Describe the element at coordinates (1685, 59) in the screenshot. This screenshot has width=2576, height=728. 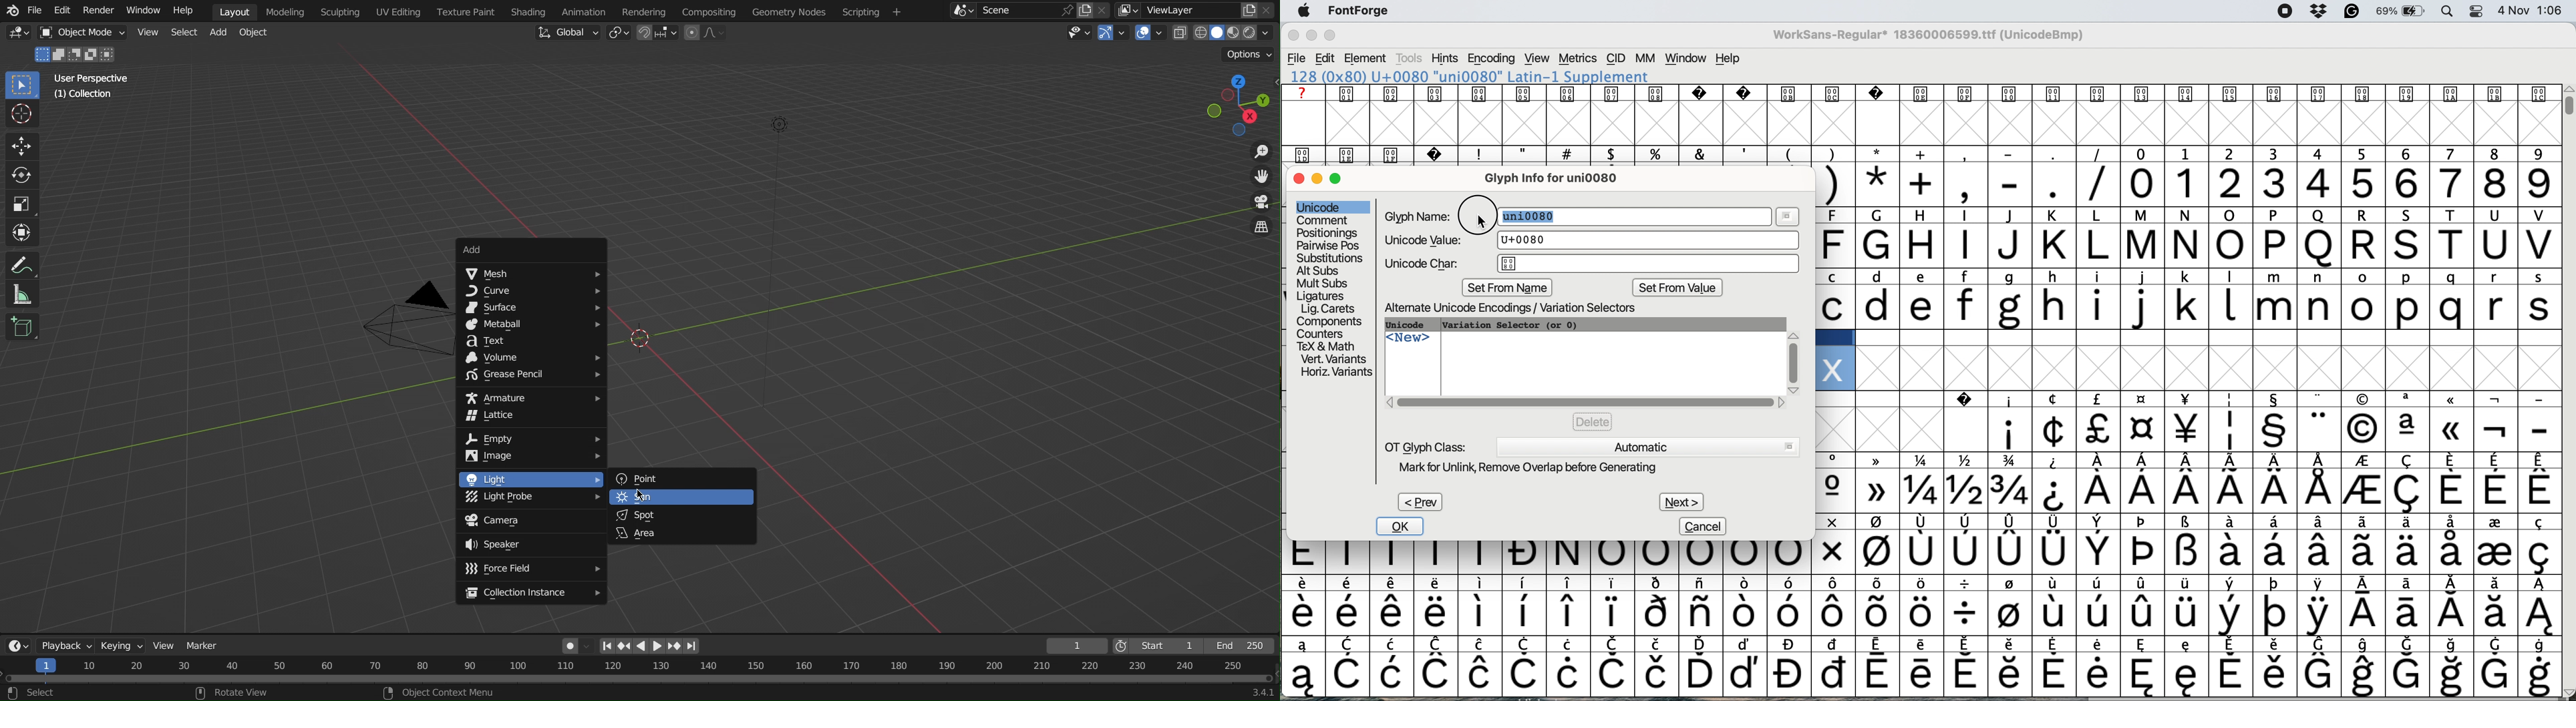
I see `window` at that location.